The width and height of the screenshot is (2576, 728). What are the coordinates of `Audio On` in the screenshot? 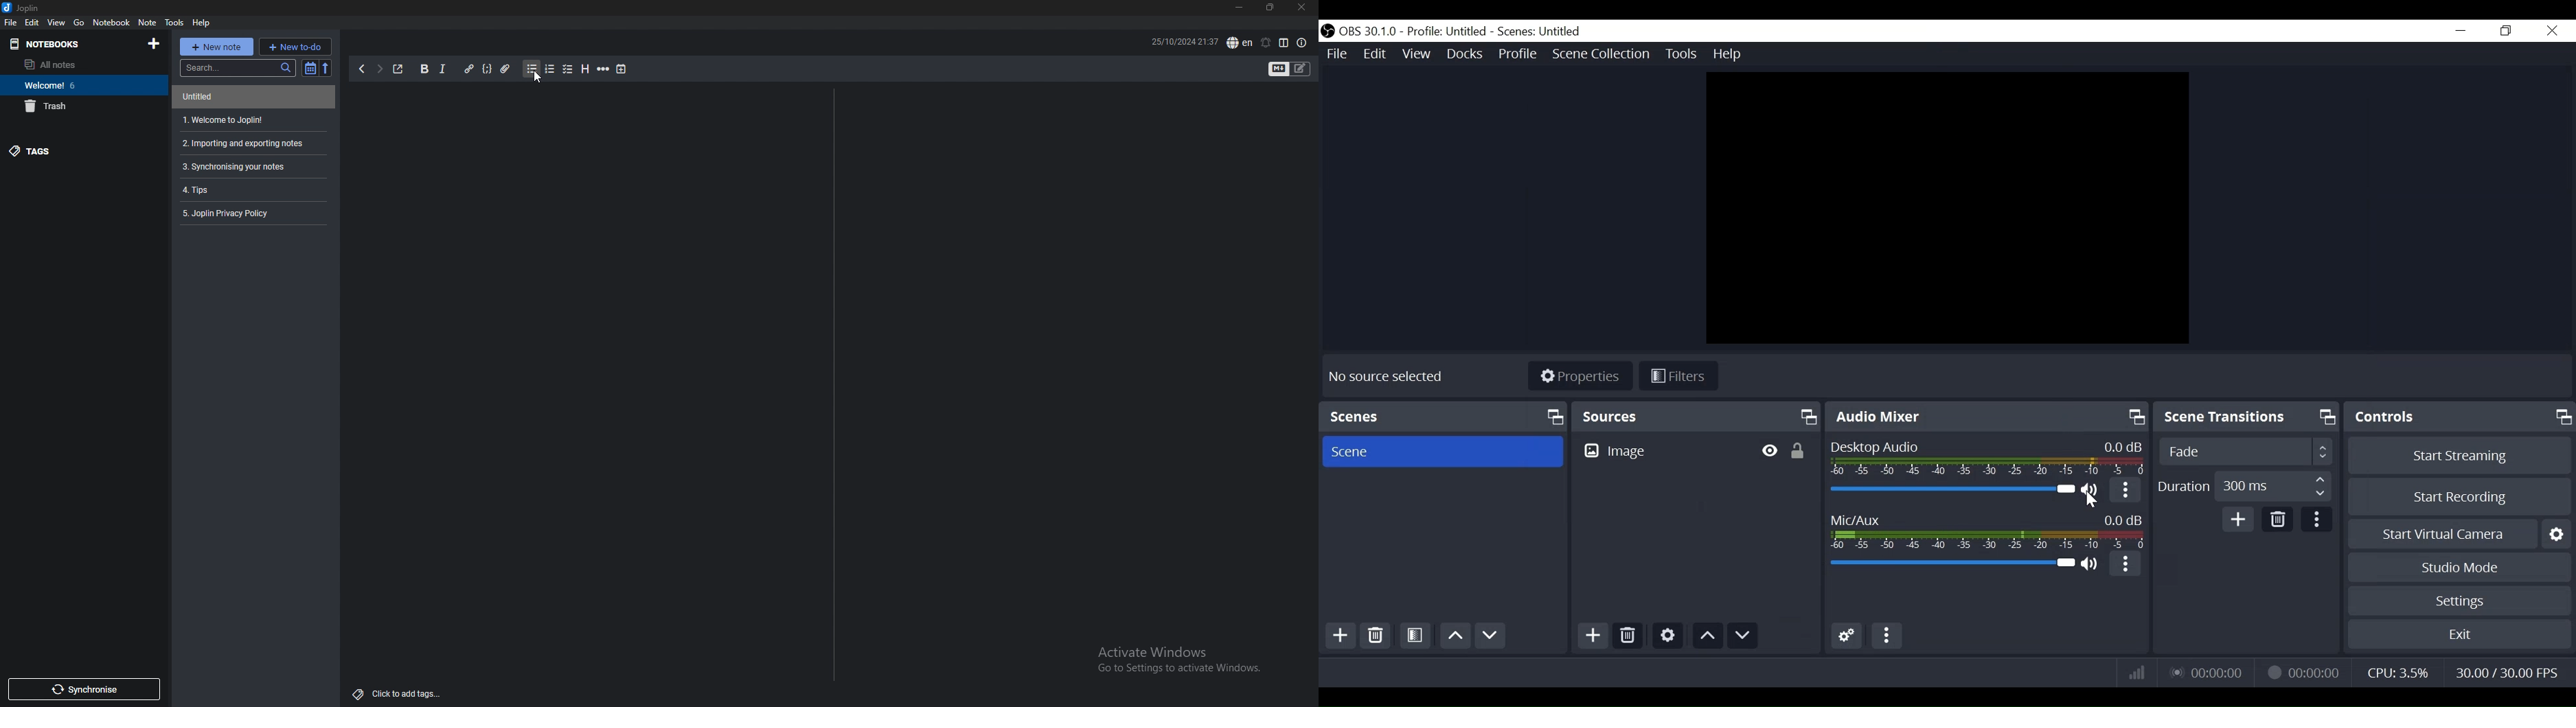 It's located at (2092, 492).